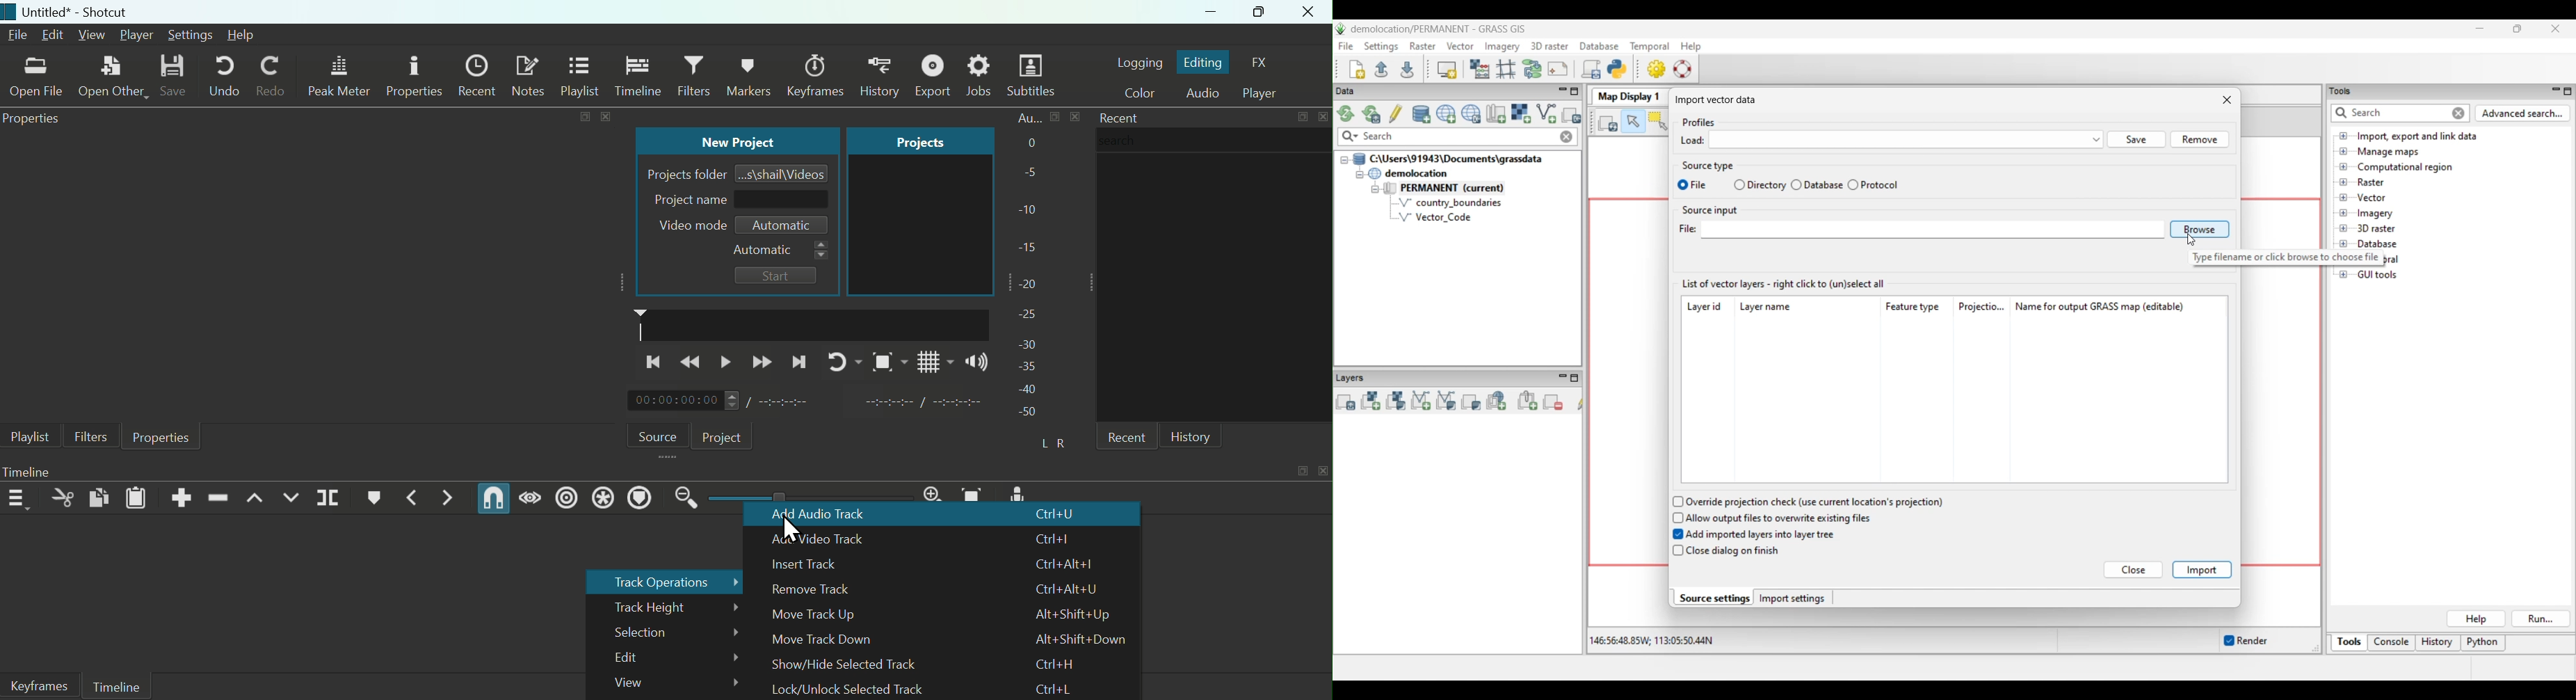 This screenshot has height=700, width=2576. Describe the element at coordinates (1032, 282) in the screenshot. I see `-20` at that location.